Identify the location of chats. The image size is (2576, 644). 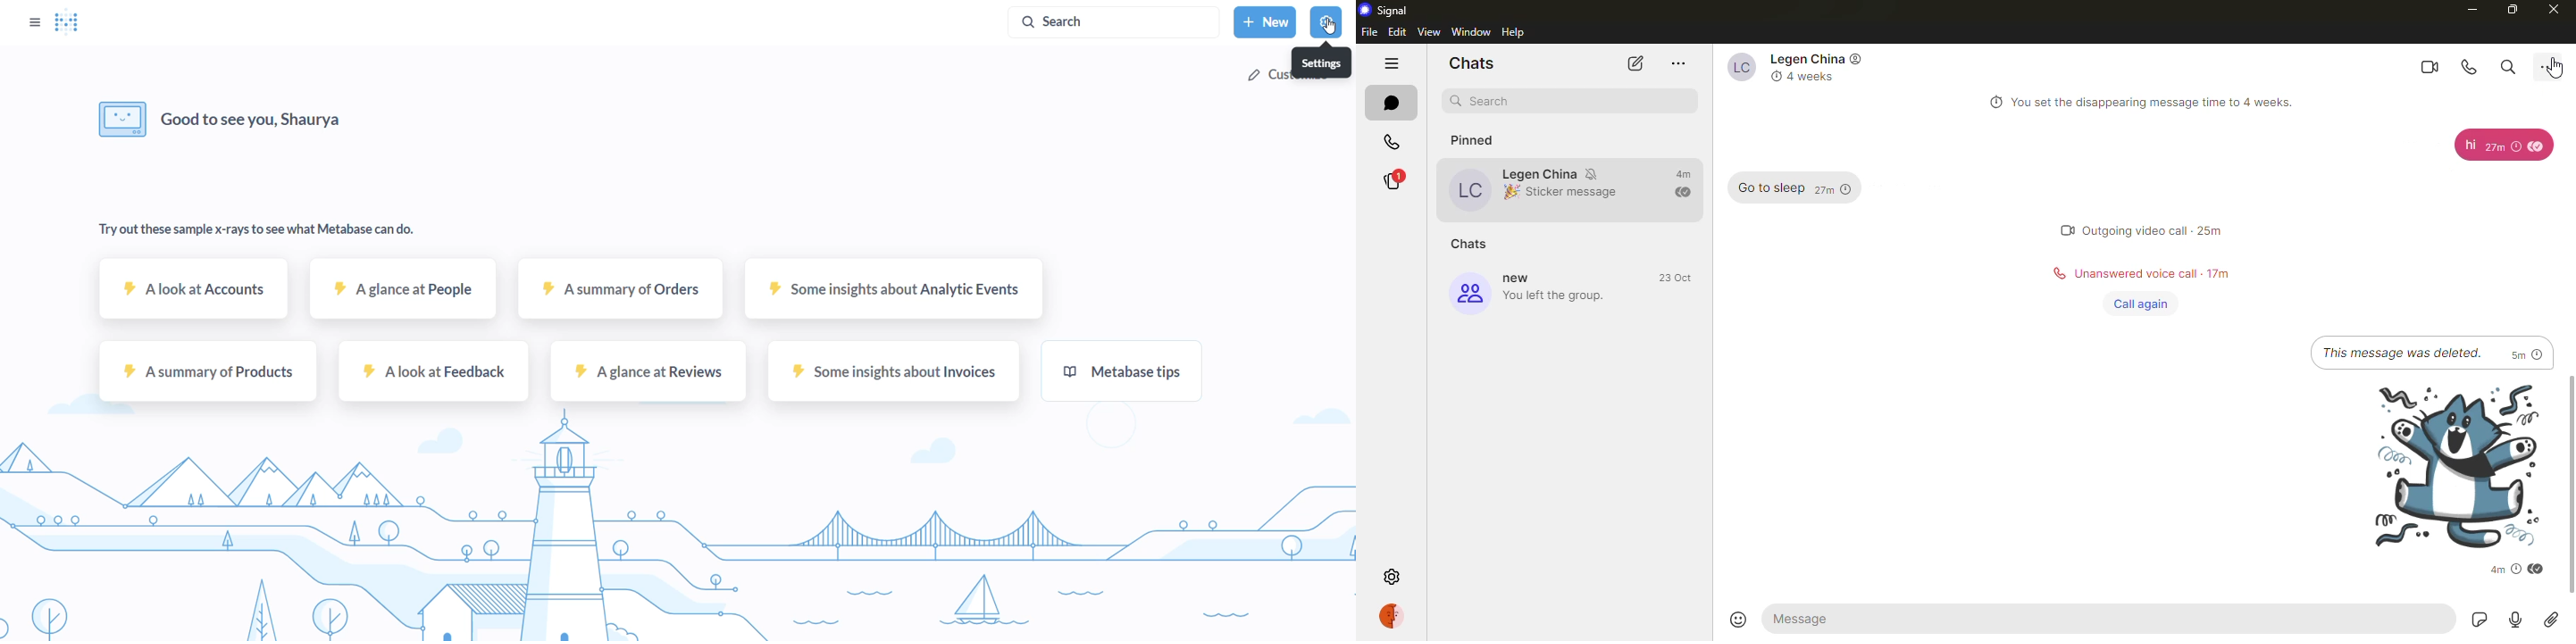
(1469, 62).